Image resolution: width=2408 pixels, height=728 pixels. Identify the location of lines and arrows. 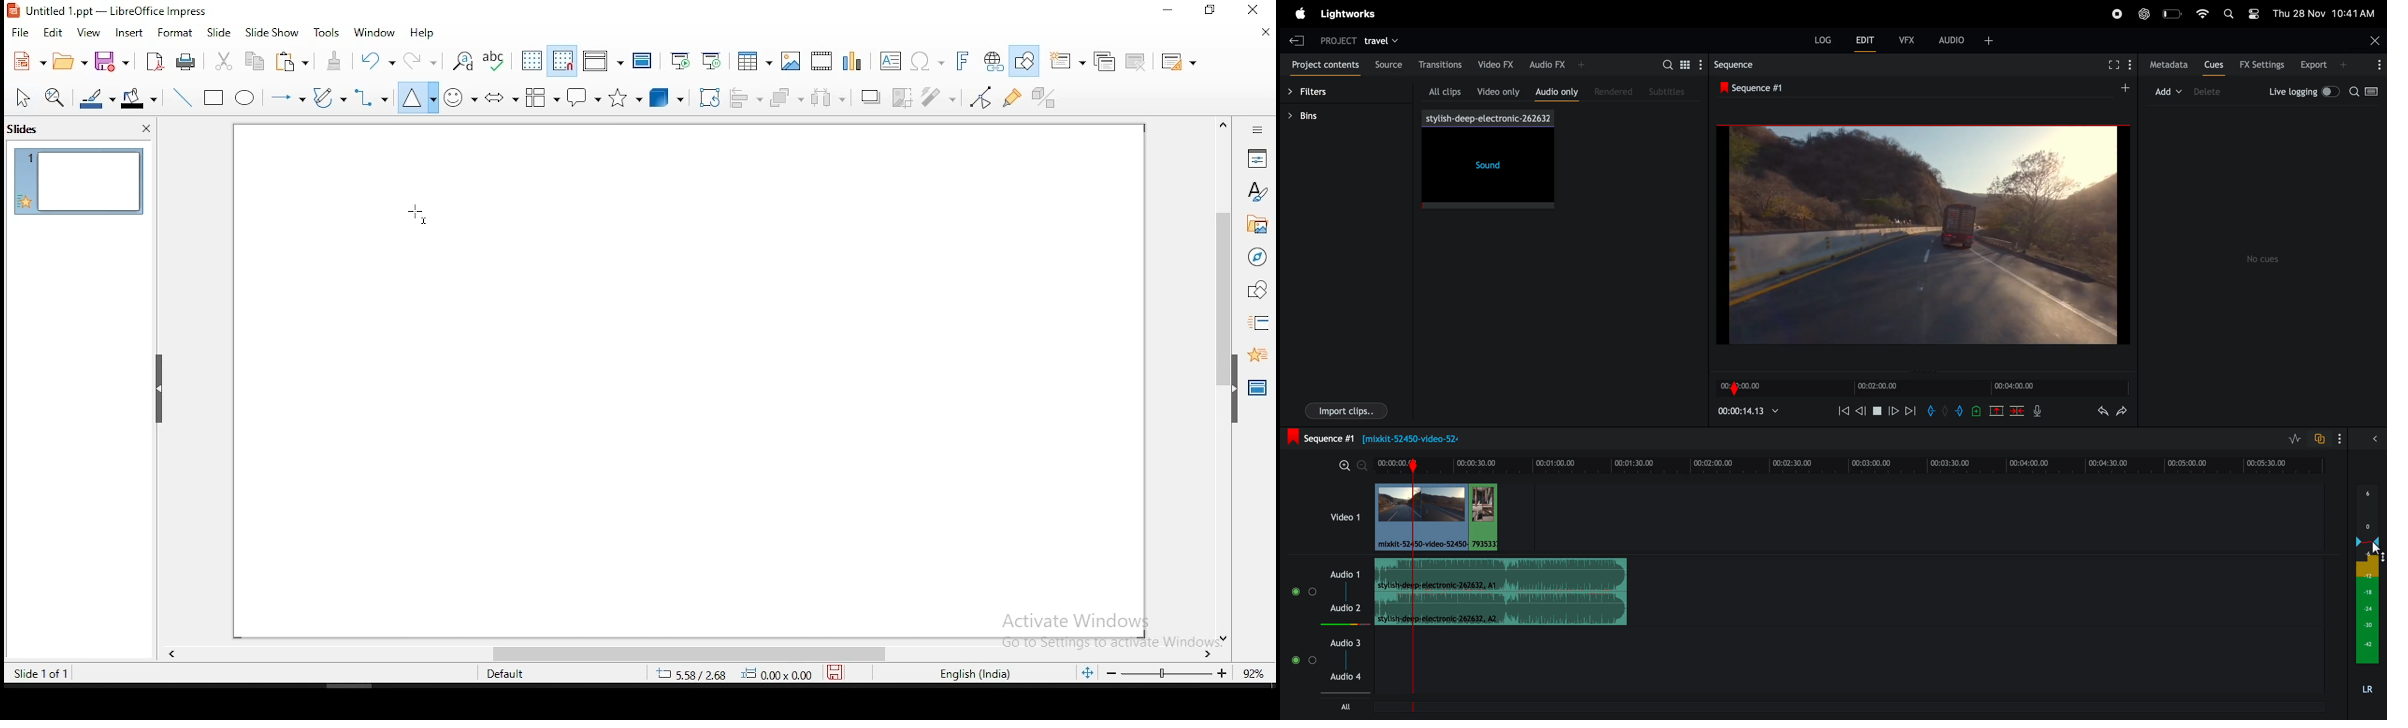
(290, 99).